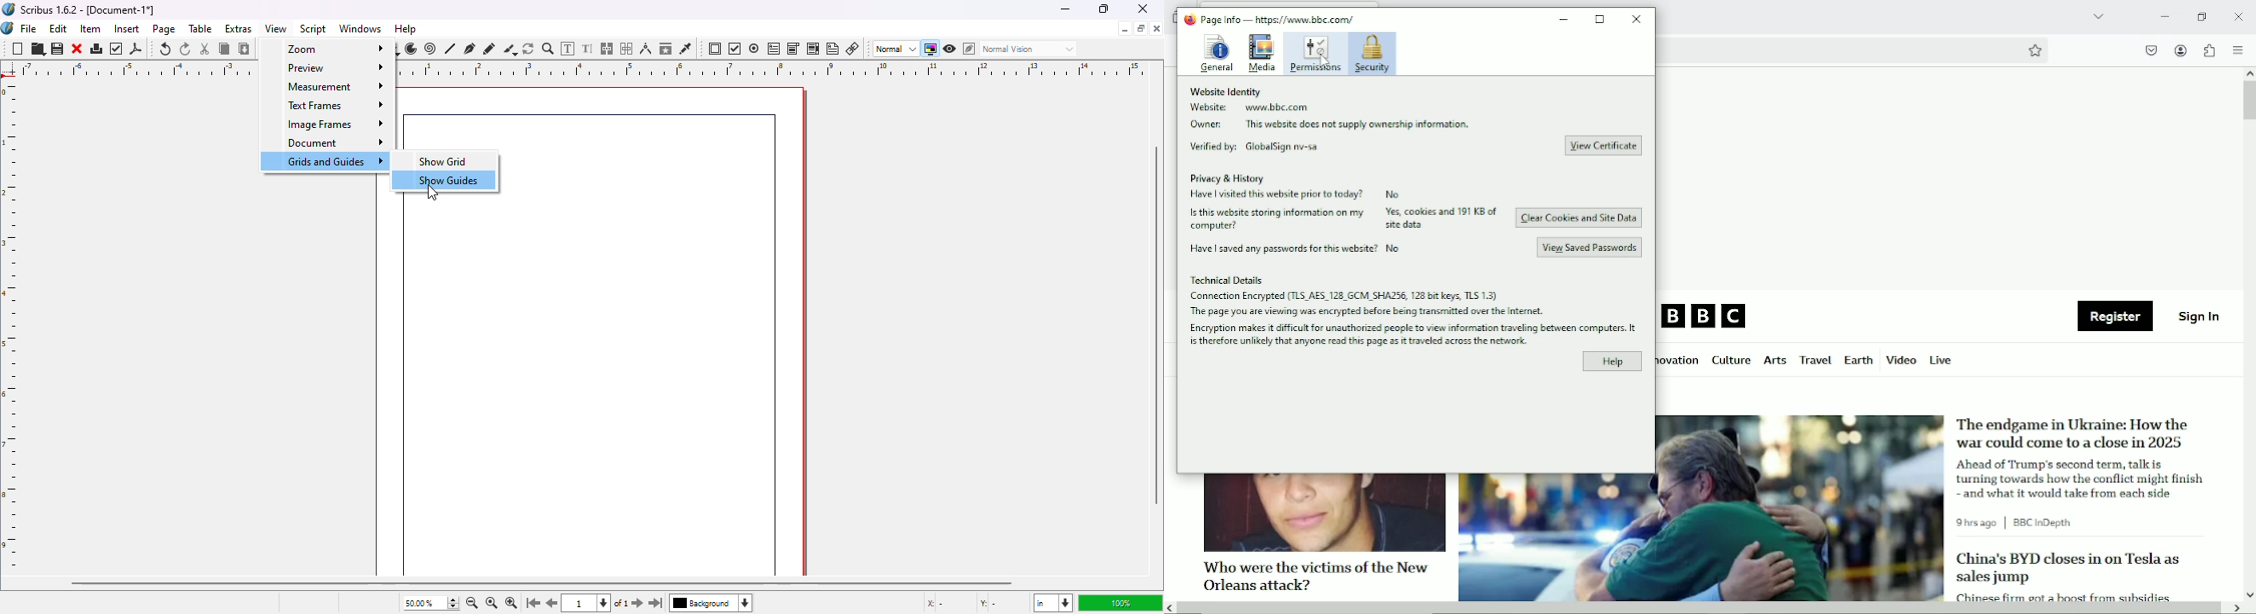 The image size is (2268, 616). I want to click on cut, so click(206, 49).